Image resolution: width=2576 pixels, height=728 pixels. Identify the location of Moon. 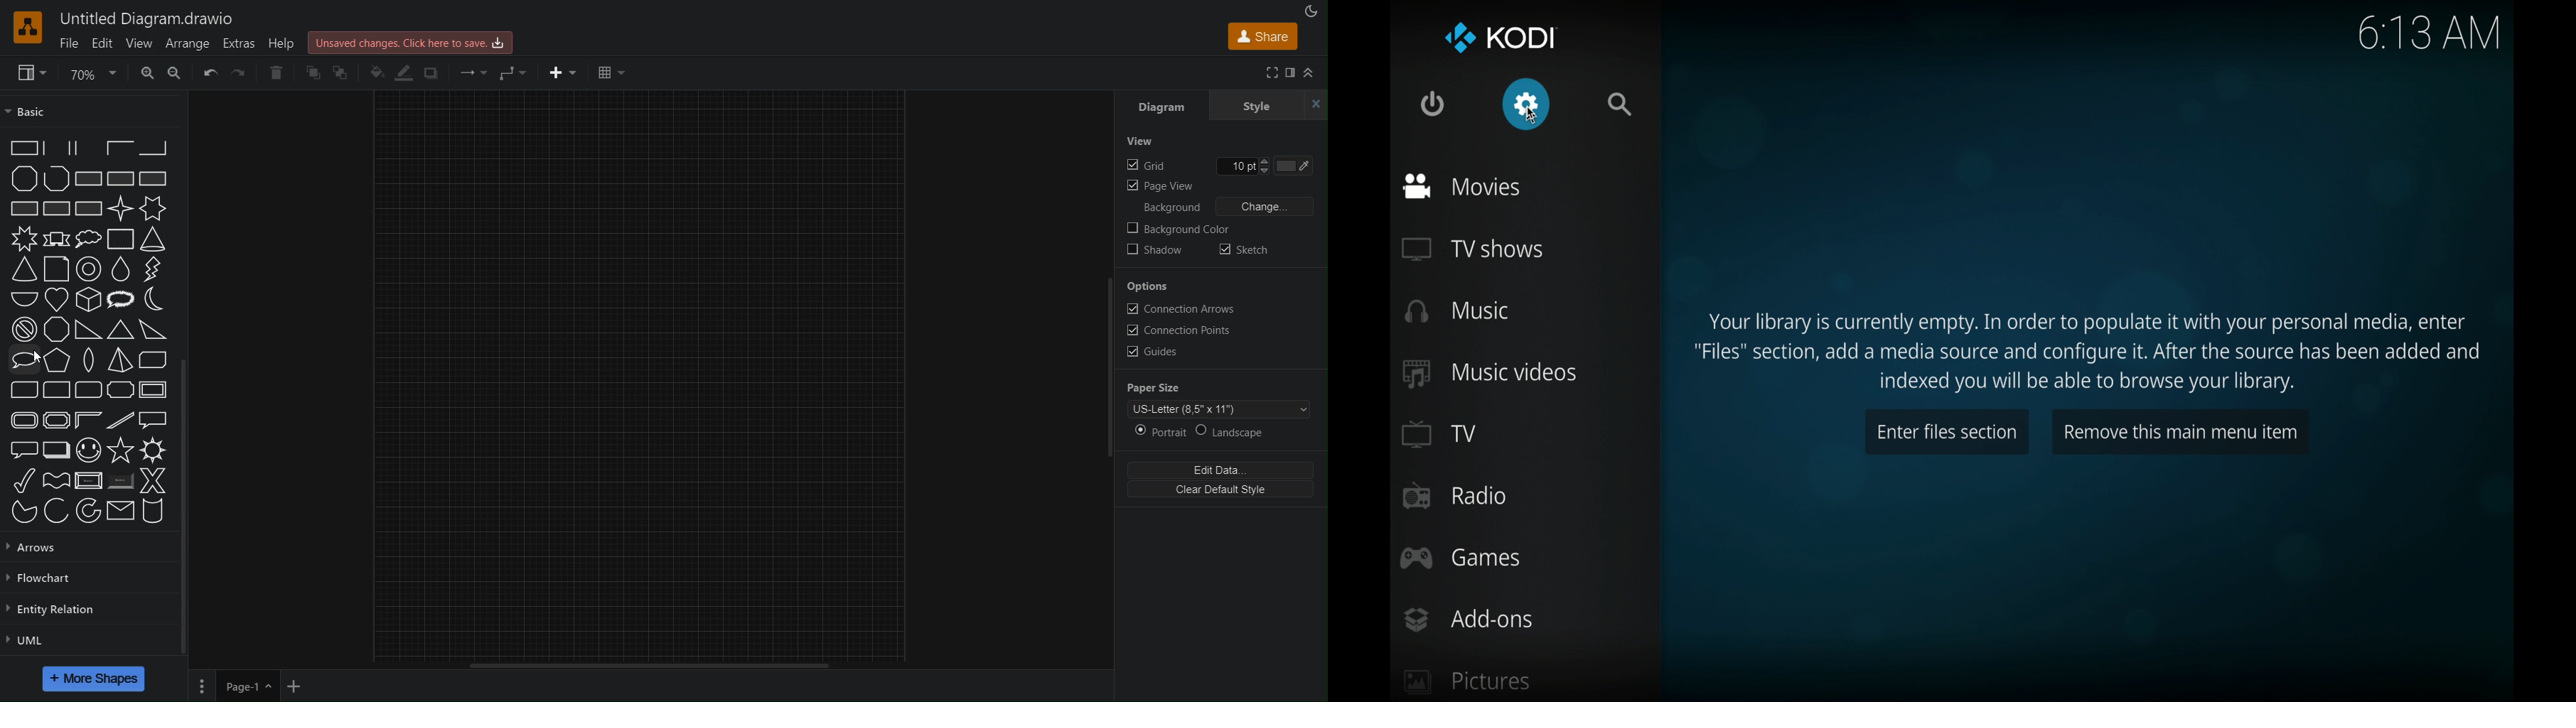
(153, 299).